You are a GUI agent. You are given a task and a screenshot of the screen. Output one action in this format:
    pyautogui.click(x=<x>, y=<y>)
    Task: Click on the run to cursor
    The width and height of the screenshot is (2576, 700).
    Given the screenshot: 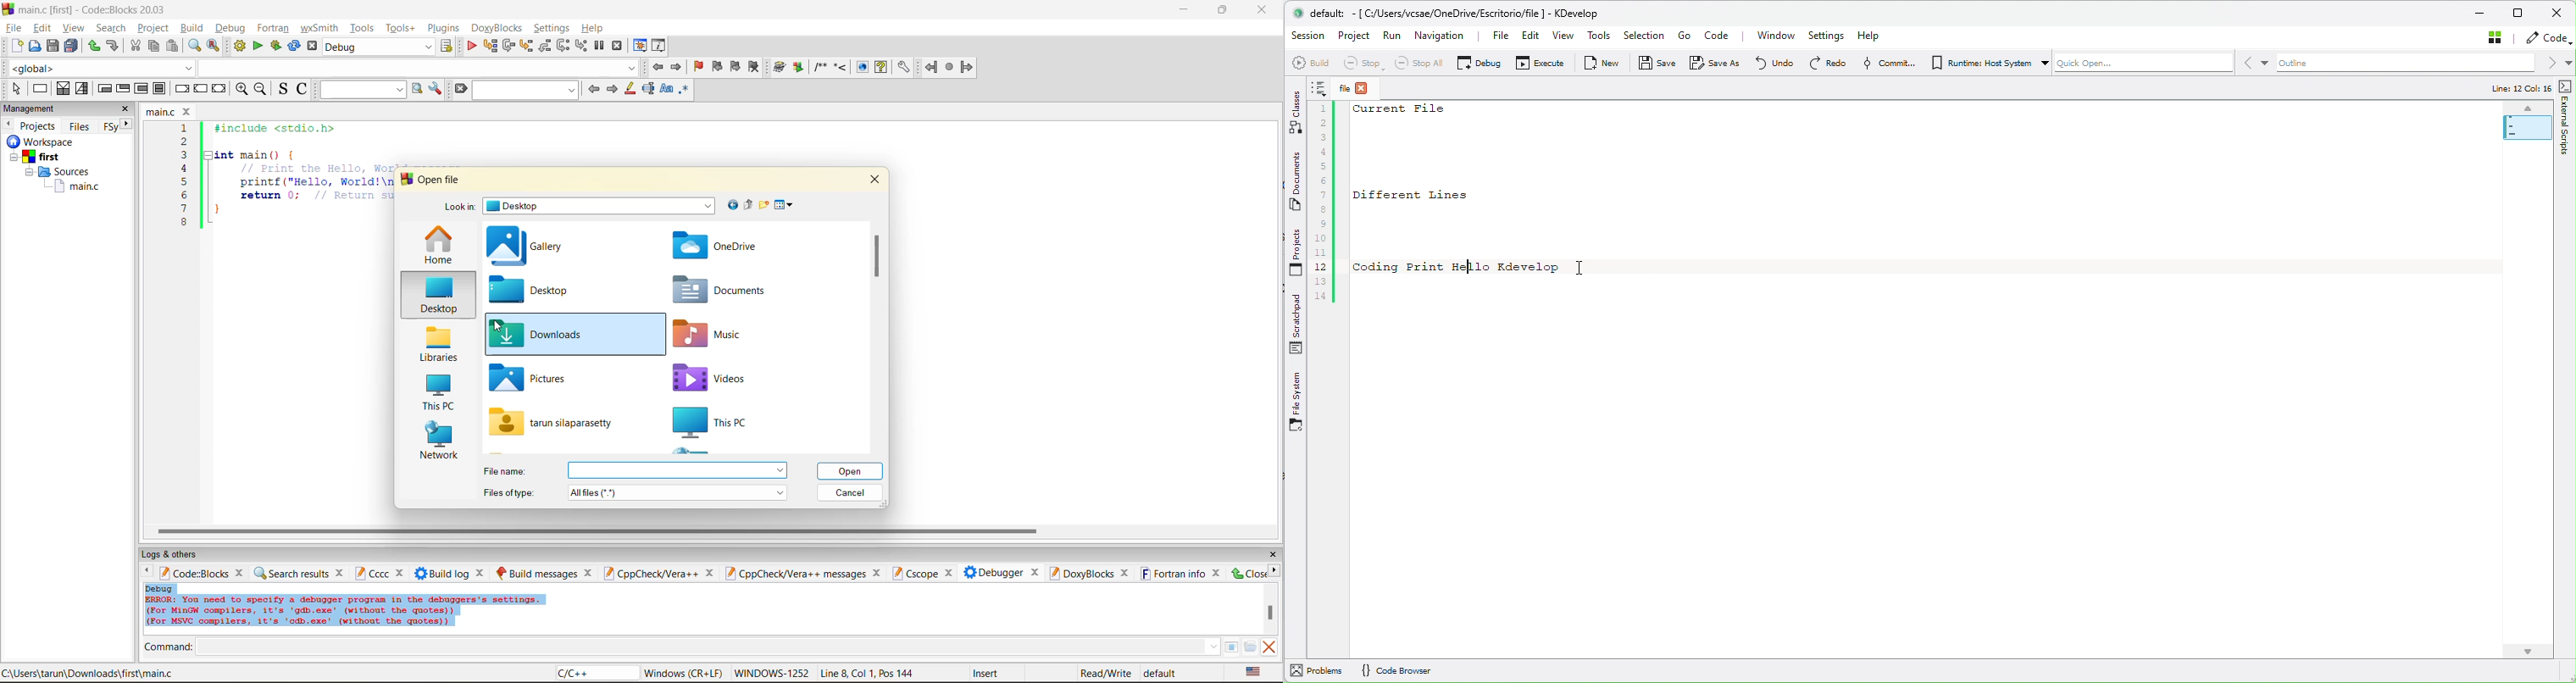 What is the action you would take?
    pyautogui.click(x=489, y=46)
    